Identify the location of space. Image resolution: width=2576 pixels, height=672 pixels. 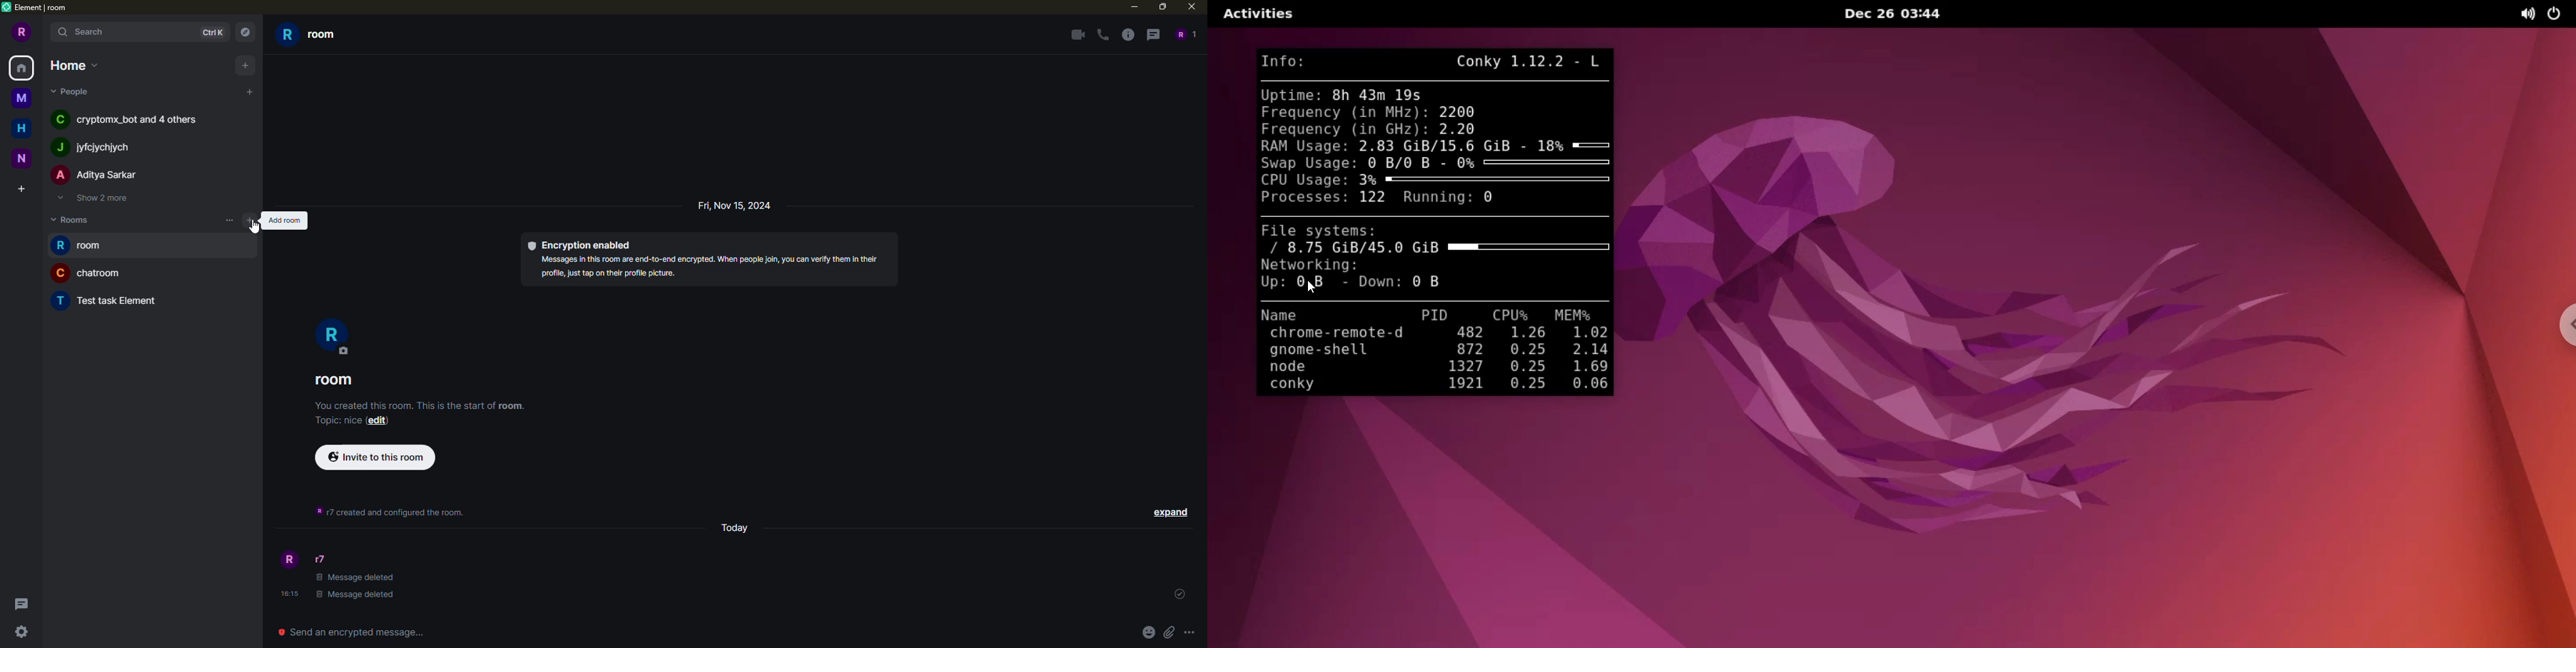
(23, 157).